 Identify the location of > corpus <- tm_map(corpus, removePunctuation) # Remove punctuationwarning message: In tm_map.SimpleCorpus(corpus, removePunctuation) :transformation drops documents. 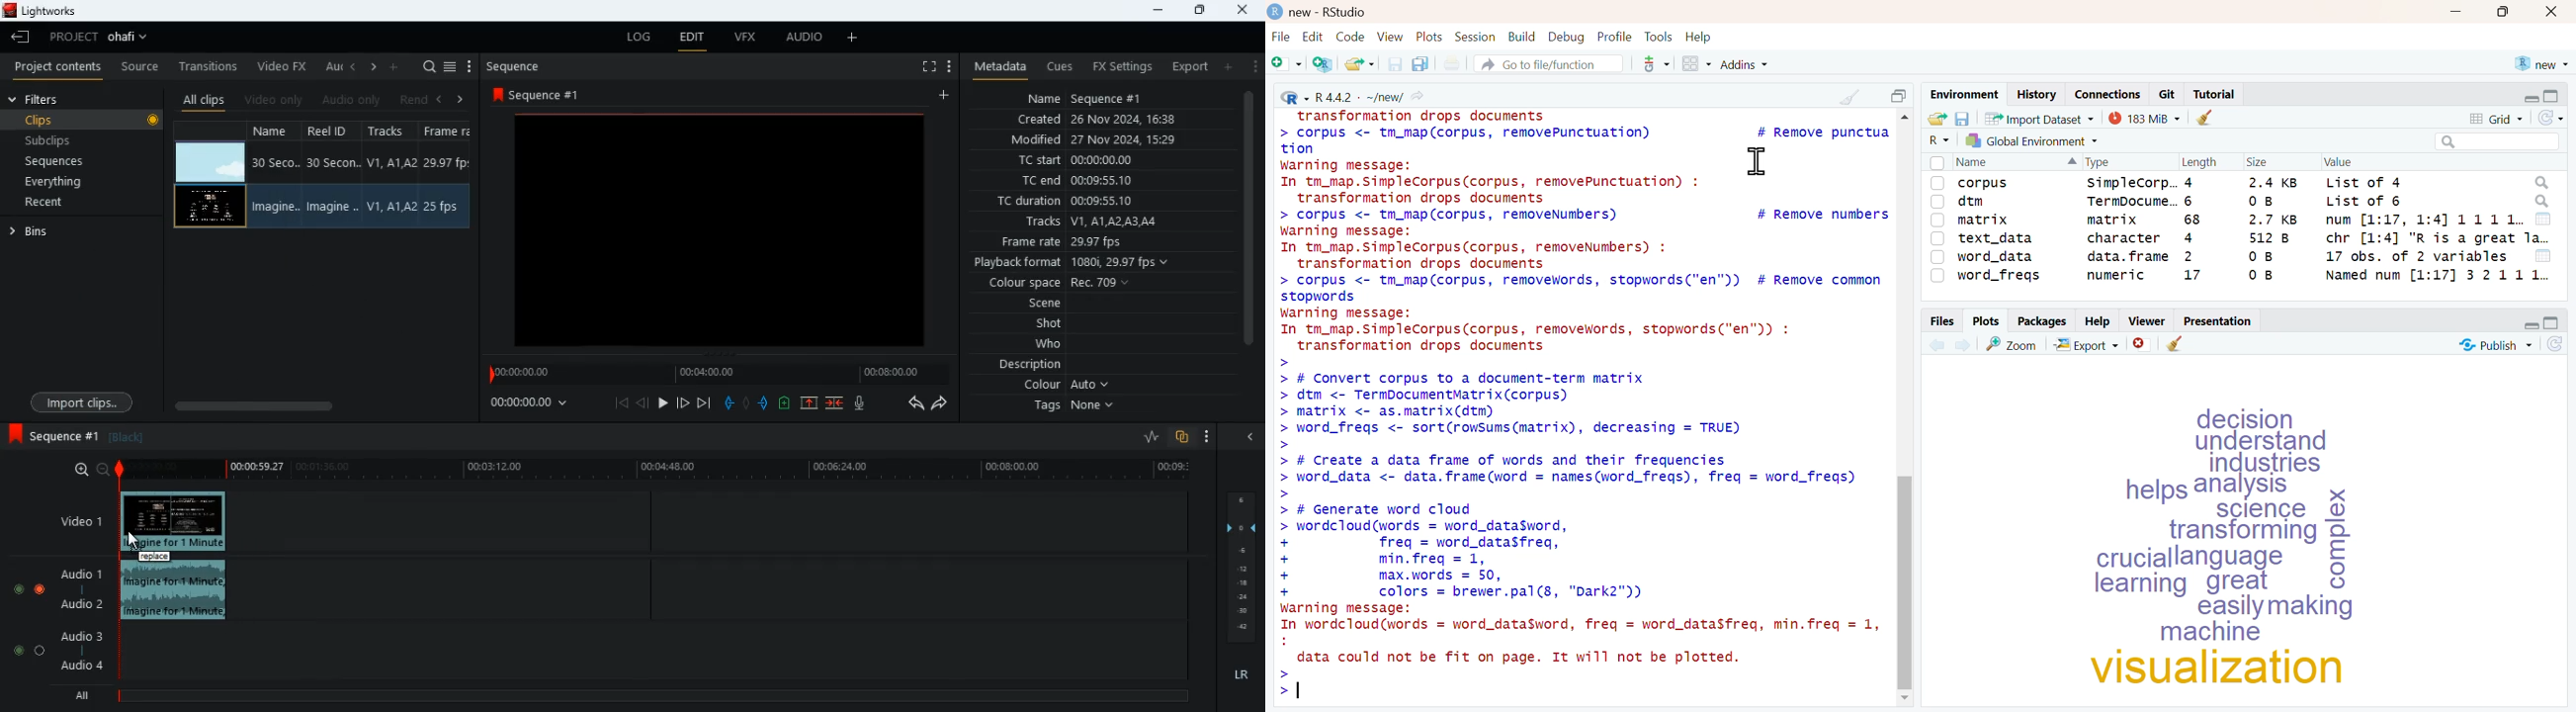
(1583, 165).